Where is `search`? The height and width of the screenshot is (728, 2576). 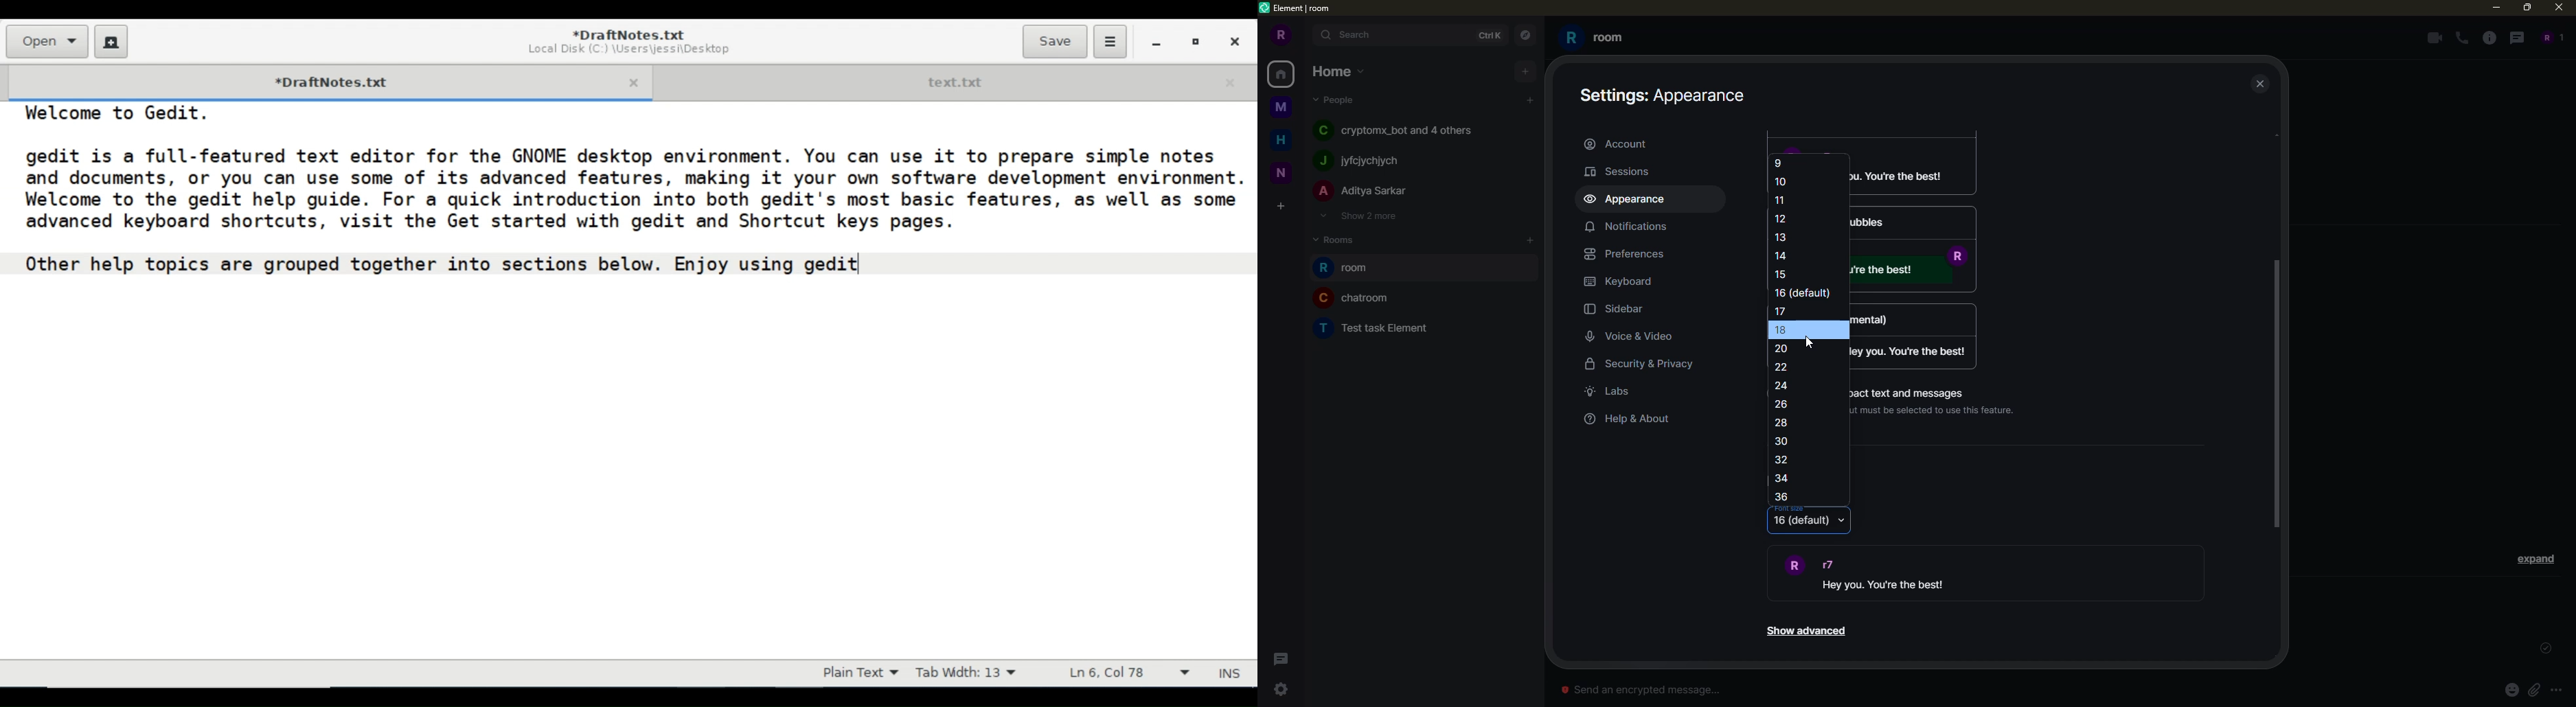 search is located at coordinates (1355, 34).